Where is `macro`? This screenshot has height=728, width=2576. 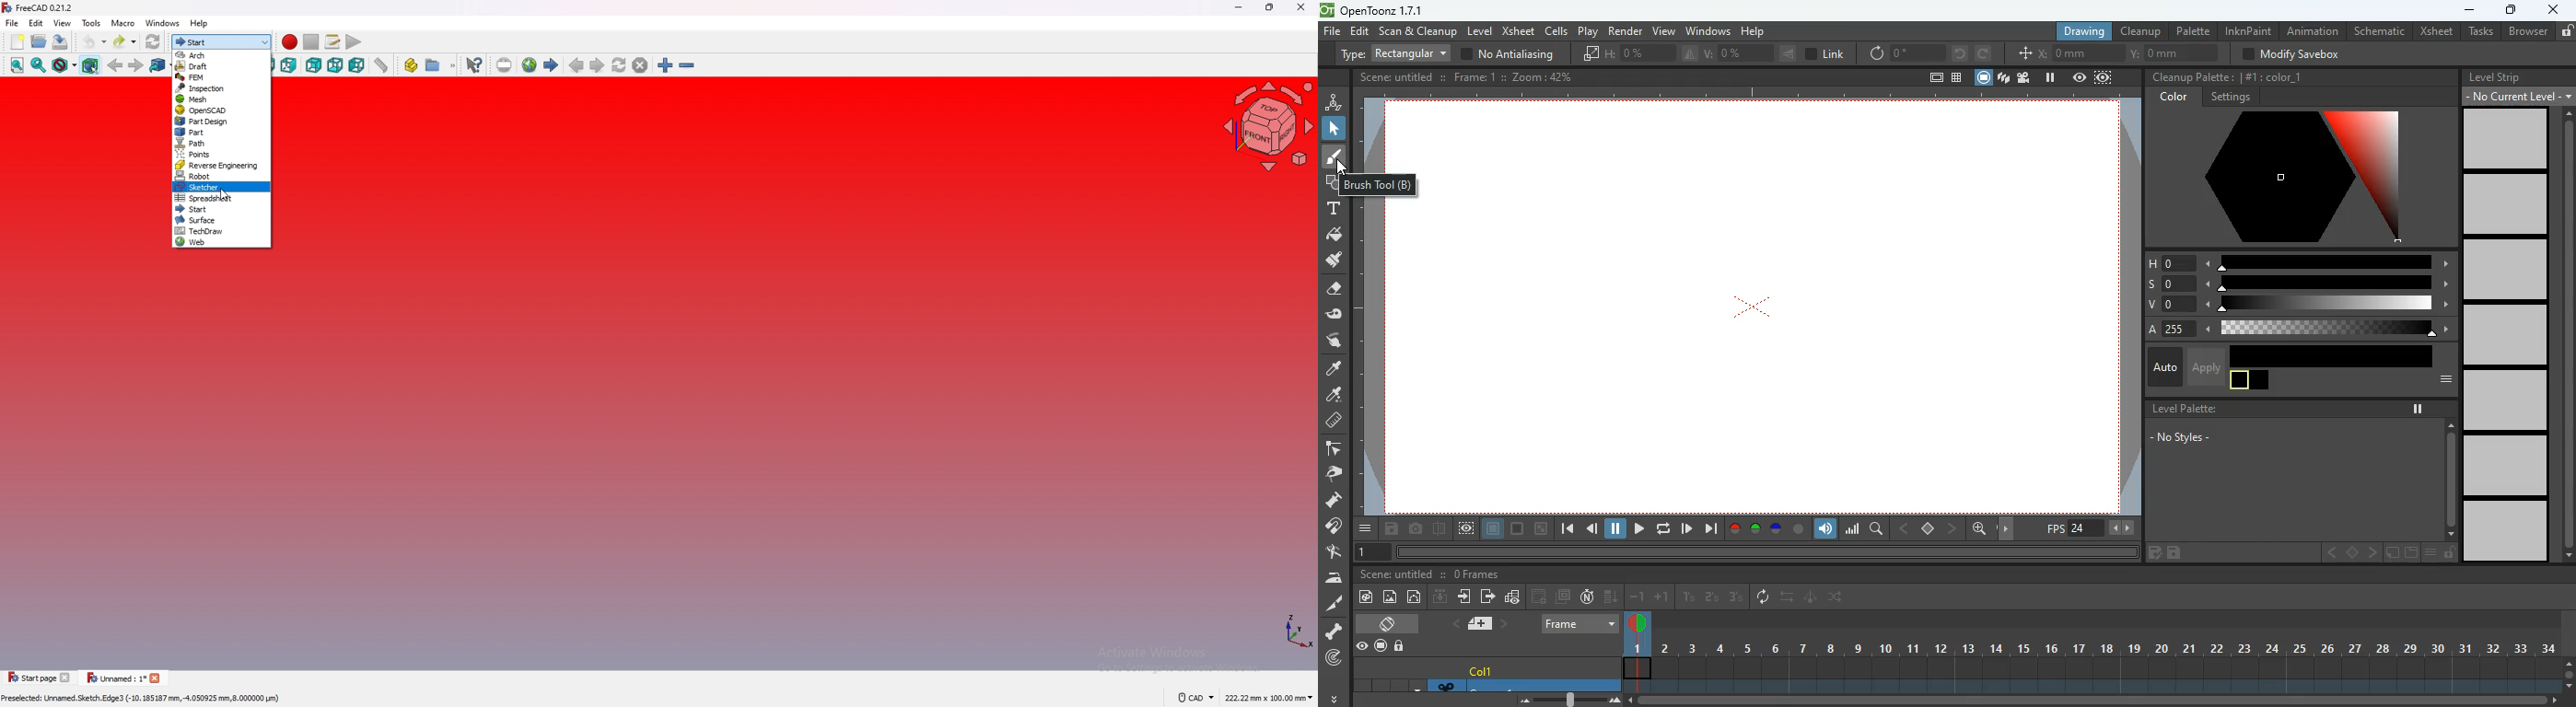 macro is located at coordinates (124, 23).